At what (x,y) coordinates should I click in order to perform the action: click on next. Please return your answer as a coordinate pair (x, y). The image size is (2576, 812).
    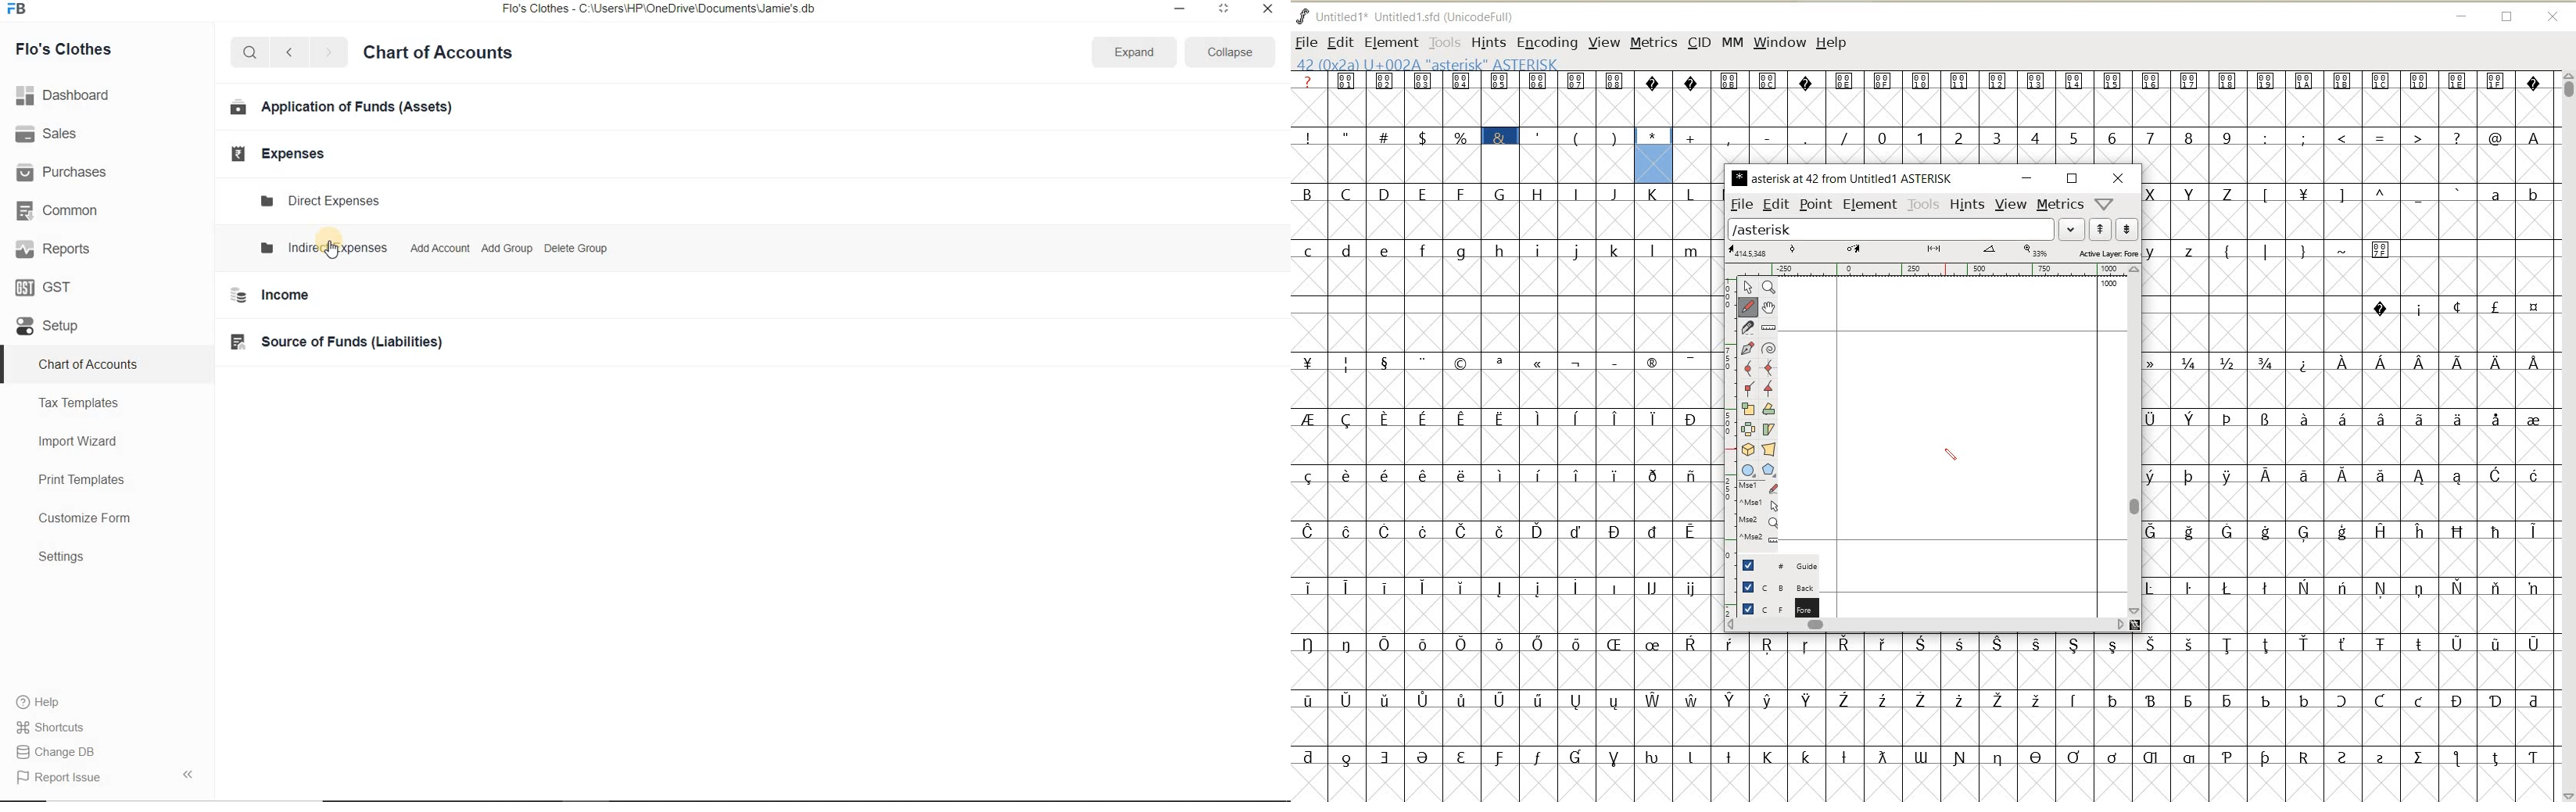
    Looking at the image, I should click on (328, 54).